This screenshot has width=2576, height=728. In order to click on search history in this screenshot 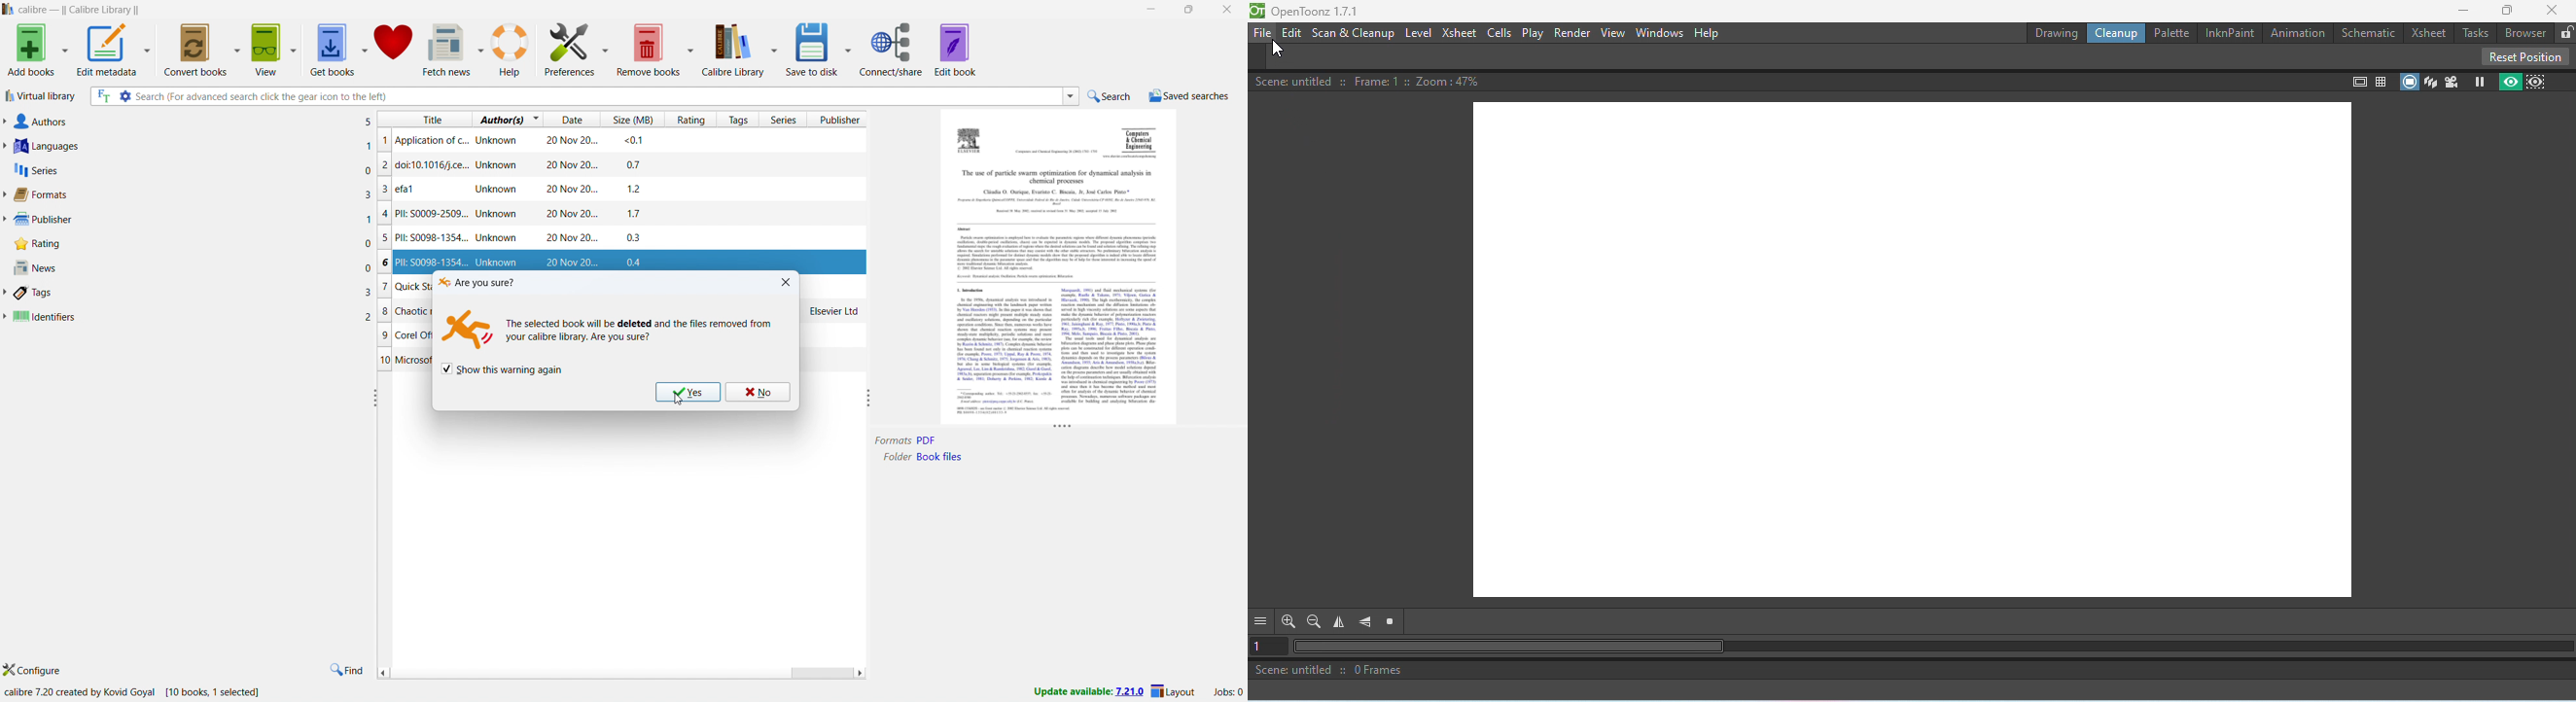, I will do `click(1072, 96)`.